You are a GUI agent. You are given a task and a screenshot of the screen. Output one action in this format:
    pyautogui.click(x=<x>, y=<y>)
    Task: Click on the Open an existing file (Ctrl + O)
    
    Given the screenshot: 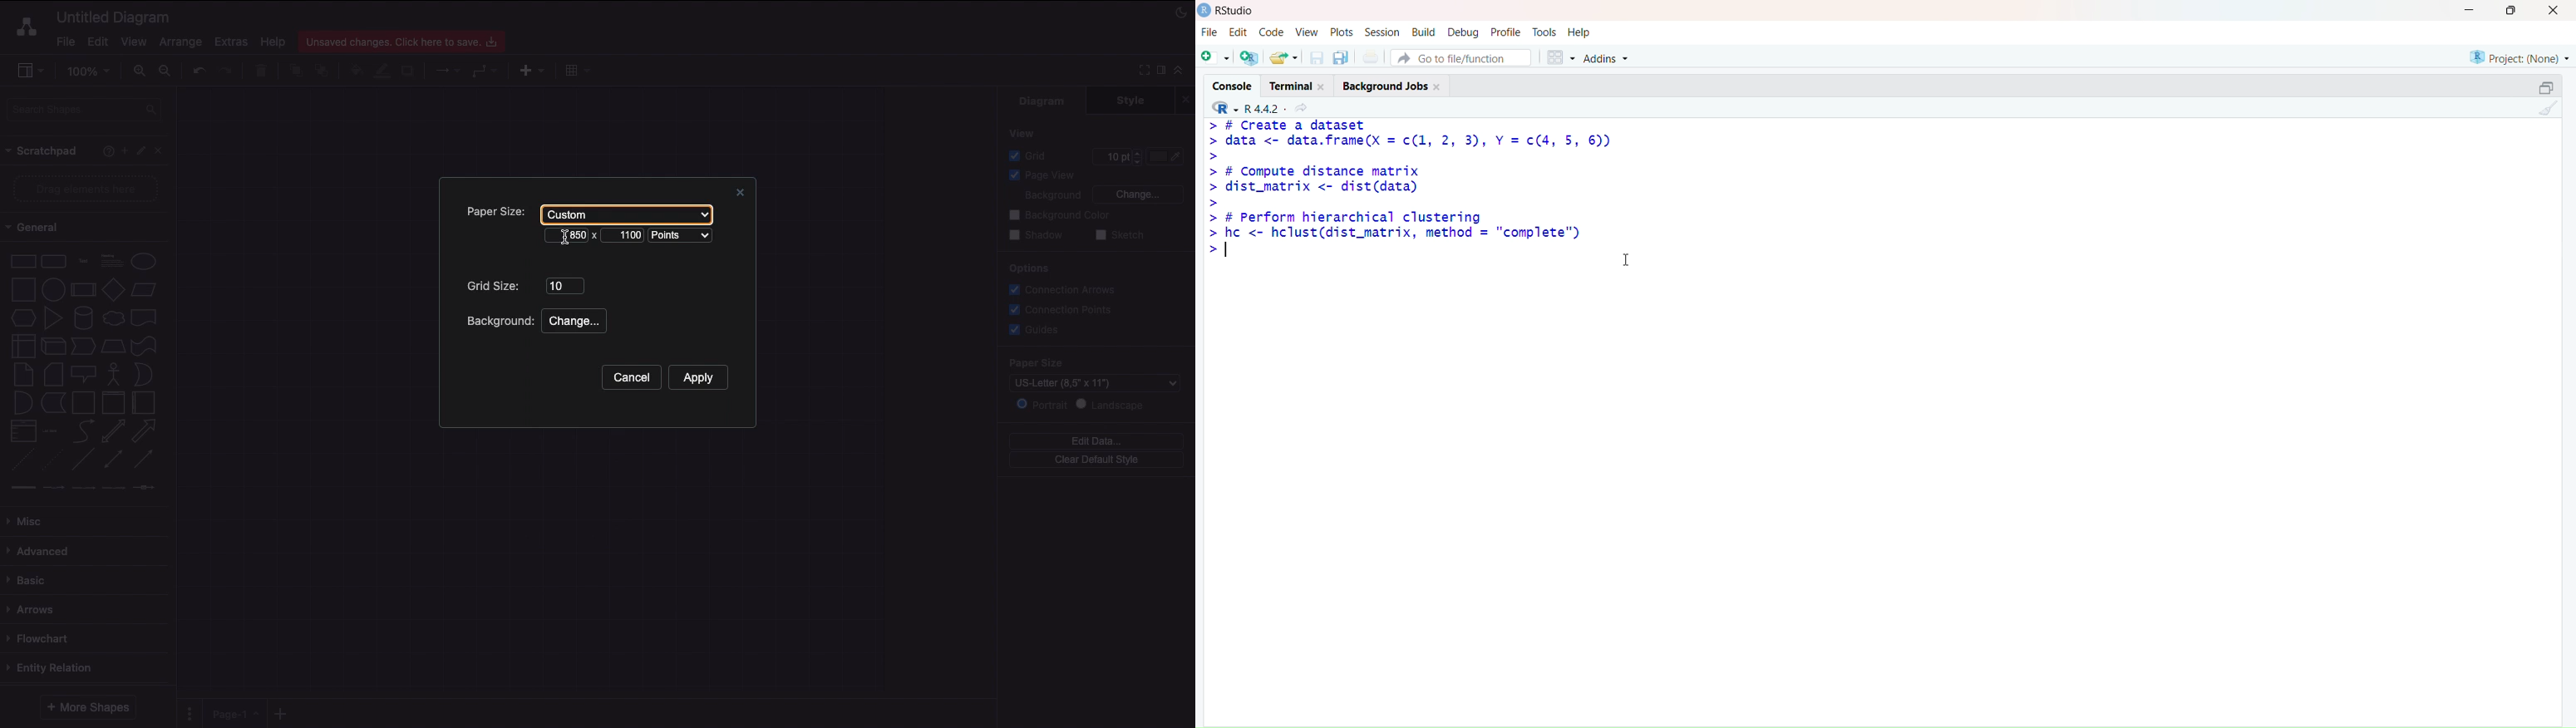 What is the action you would take?
    pyautogui.click(x=1284, y=56)
    